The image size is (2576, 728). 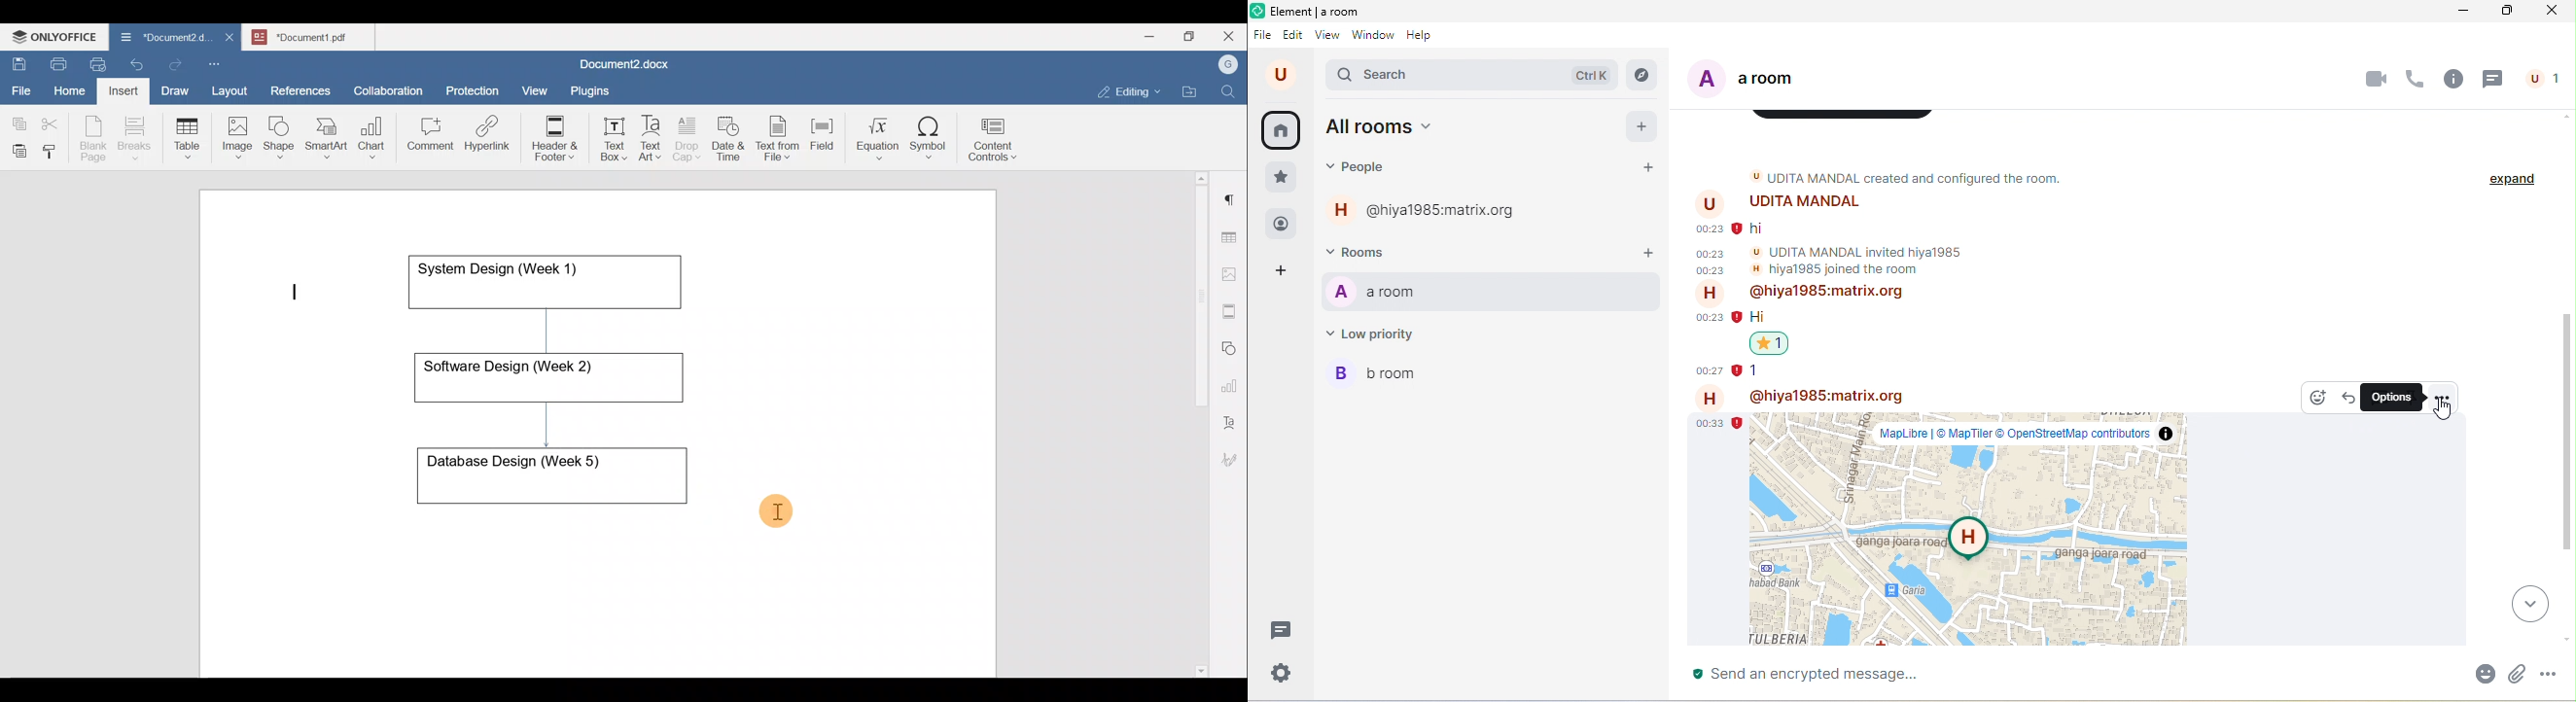 What do you see at coordinates (1739, 370) in the screenshot?
I see `error message` at bounding box center [1739, 370].